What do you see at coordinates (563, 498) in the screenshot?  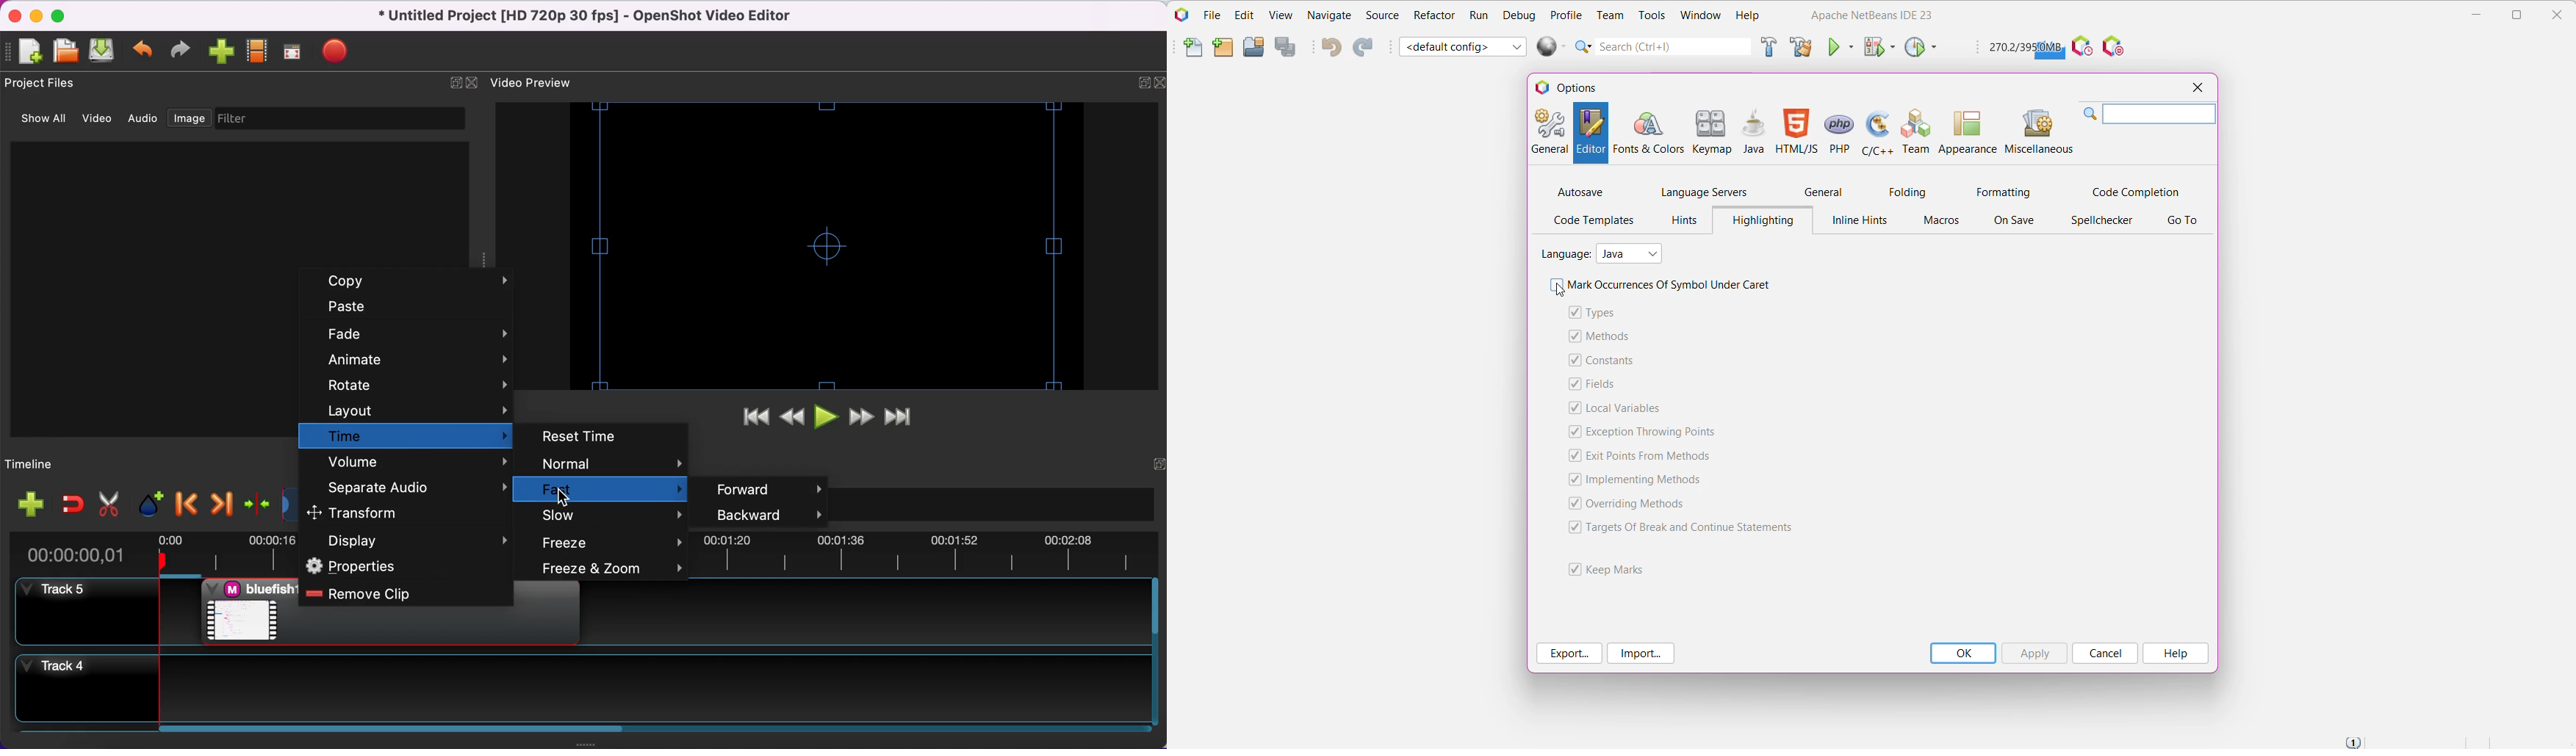 I see `Cursor` at bounding box center [563, 498].